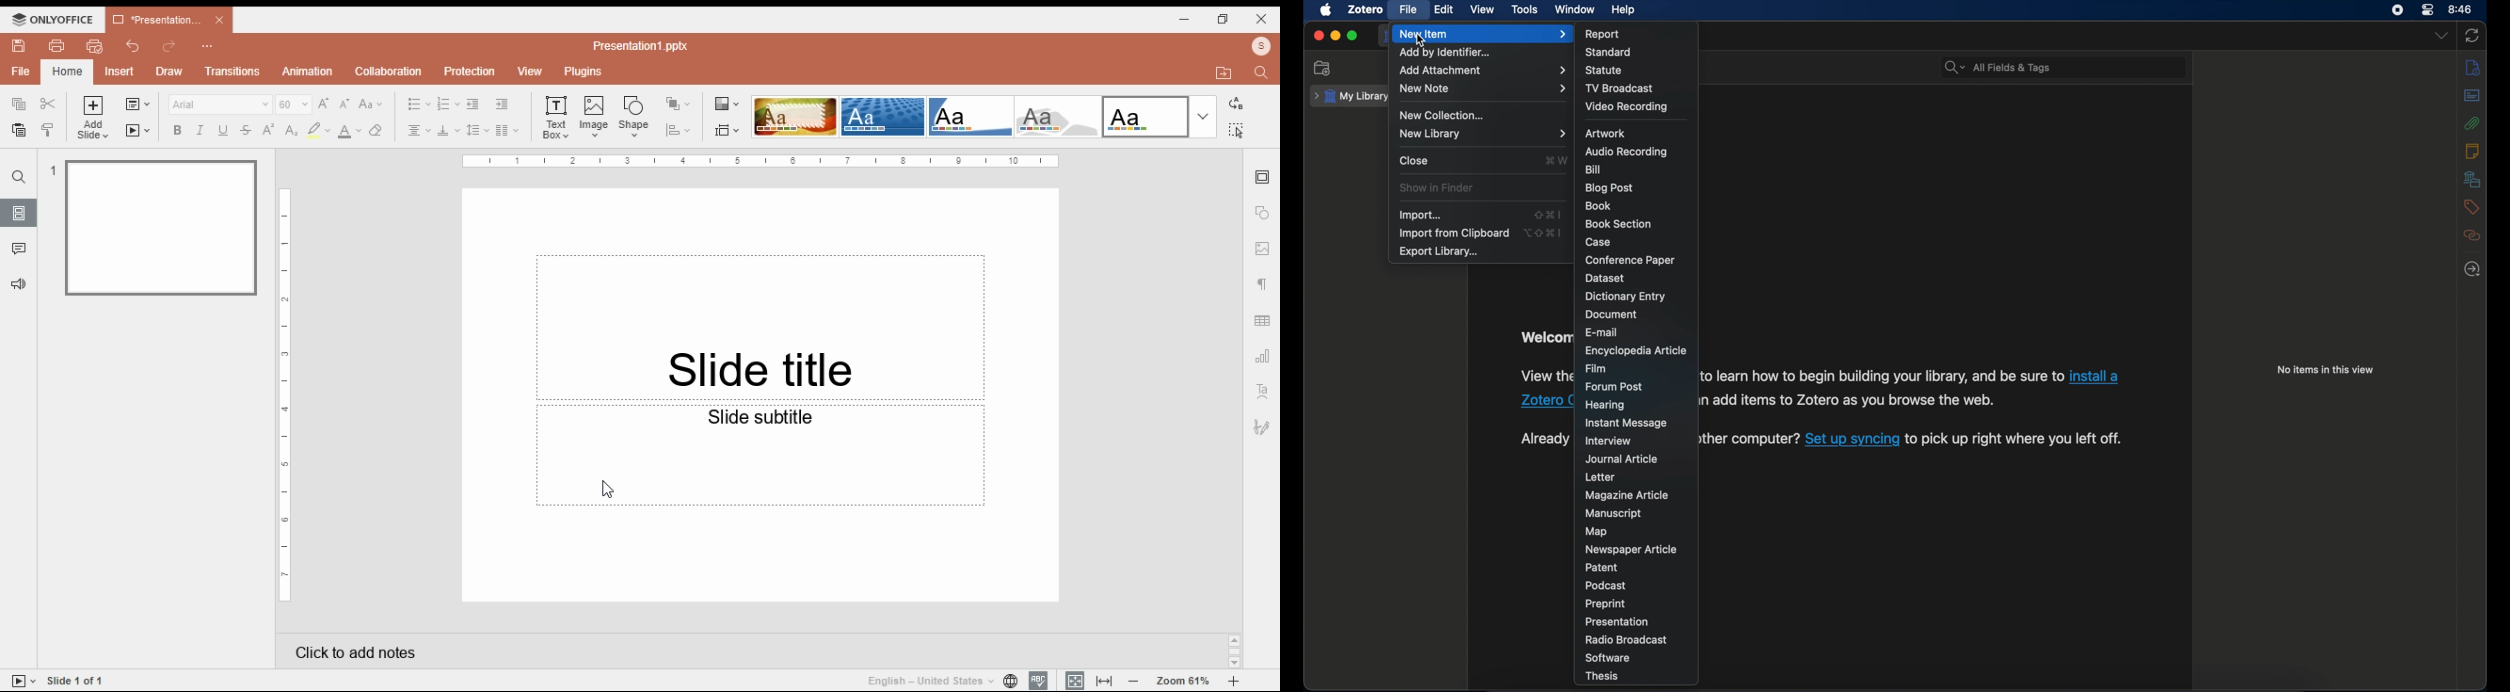  I want to click on close, so click(1318, 35).